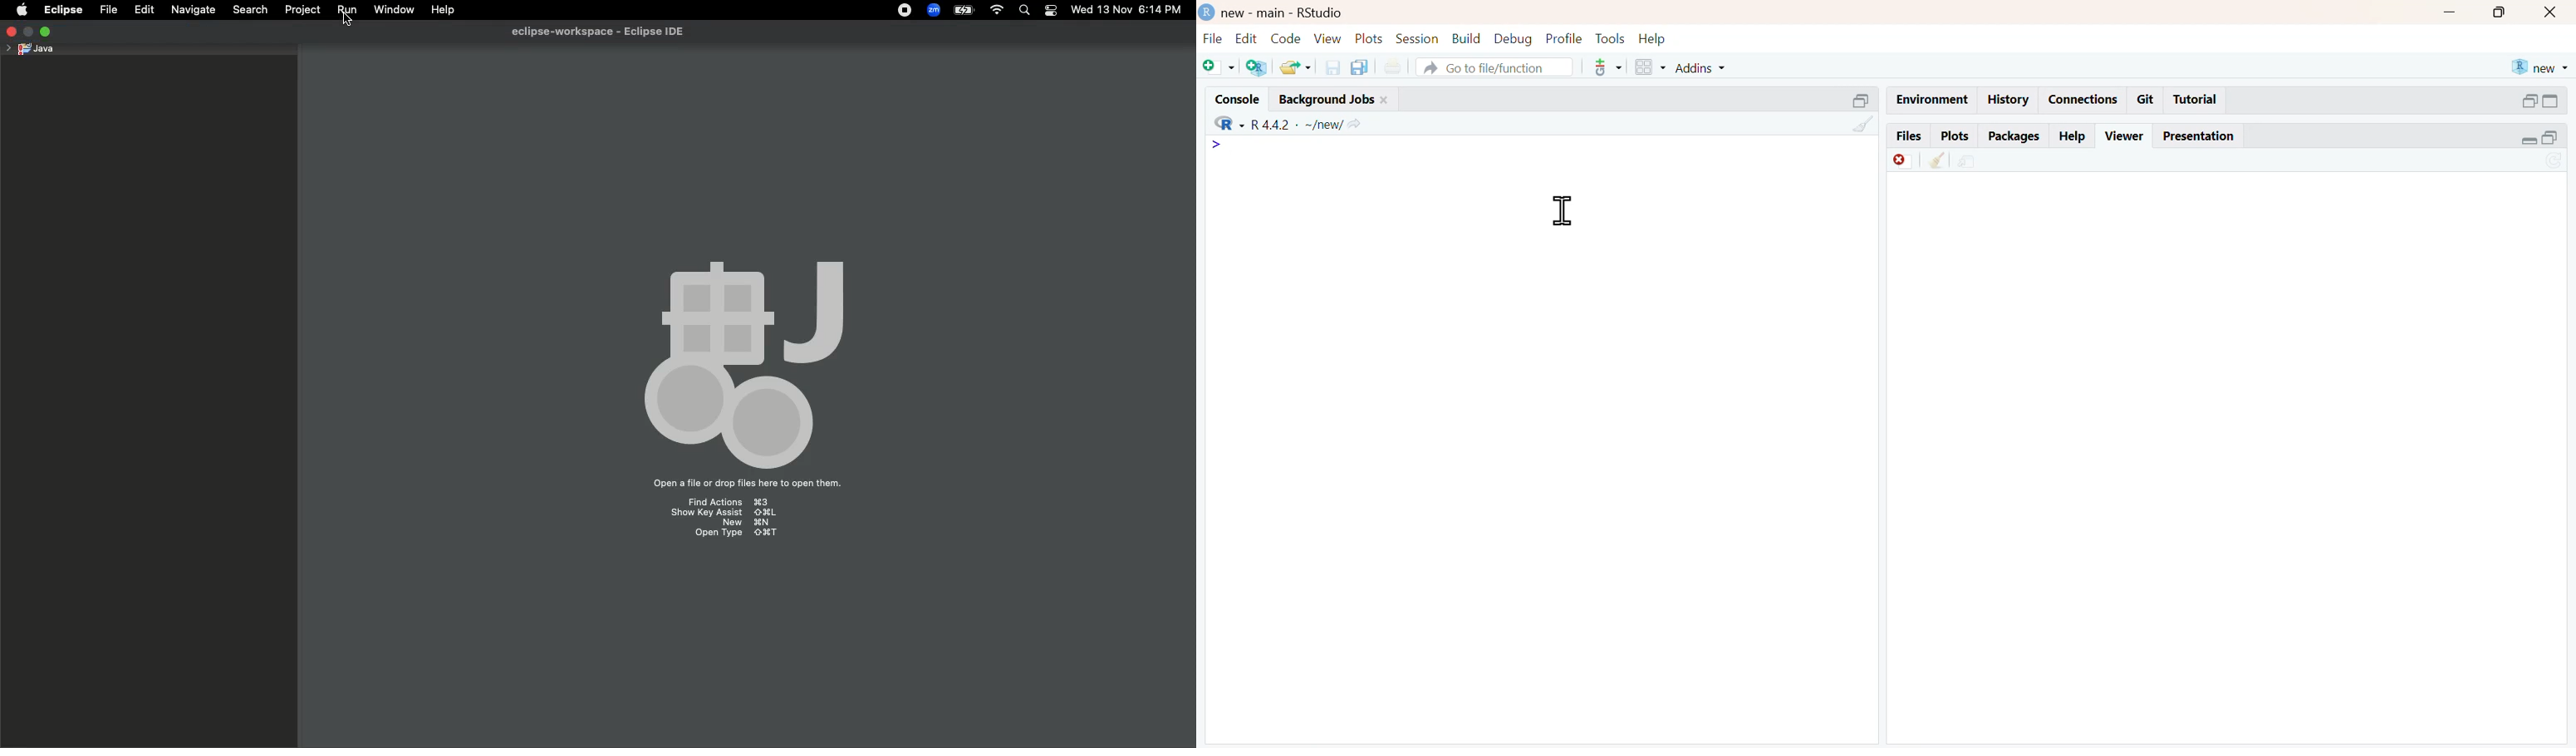 The width and height of the screenshot is (2576, 756). I want to click on windows pane, so click(1644, 68).